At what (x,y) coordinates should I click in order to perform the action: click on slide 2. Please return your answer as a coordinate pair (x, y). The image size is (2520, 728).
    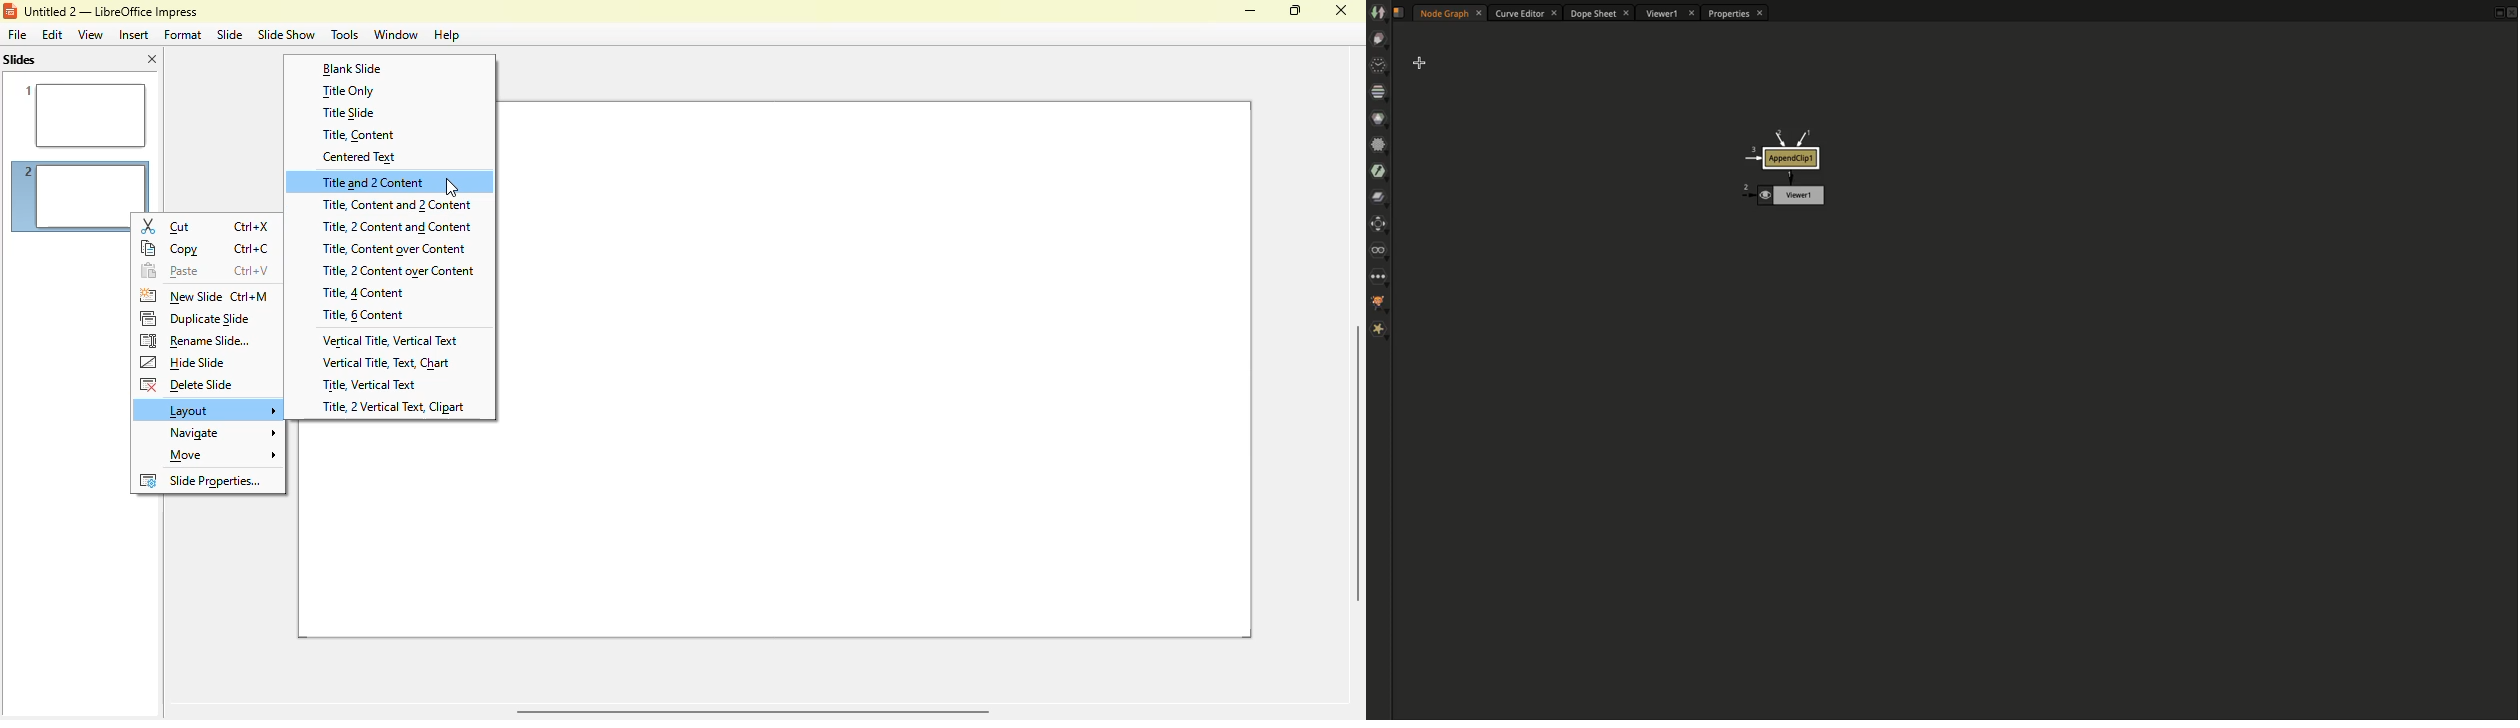
    Looking at the image, I should click on (81, 186).